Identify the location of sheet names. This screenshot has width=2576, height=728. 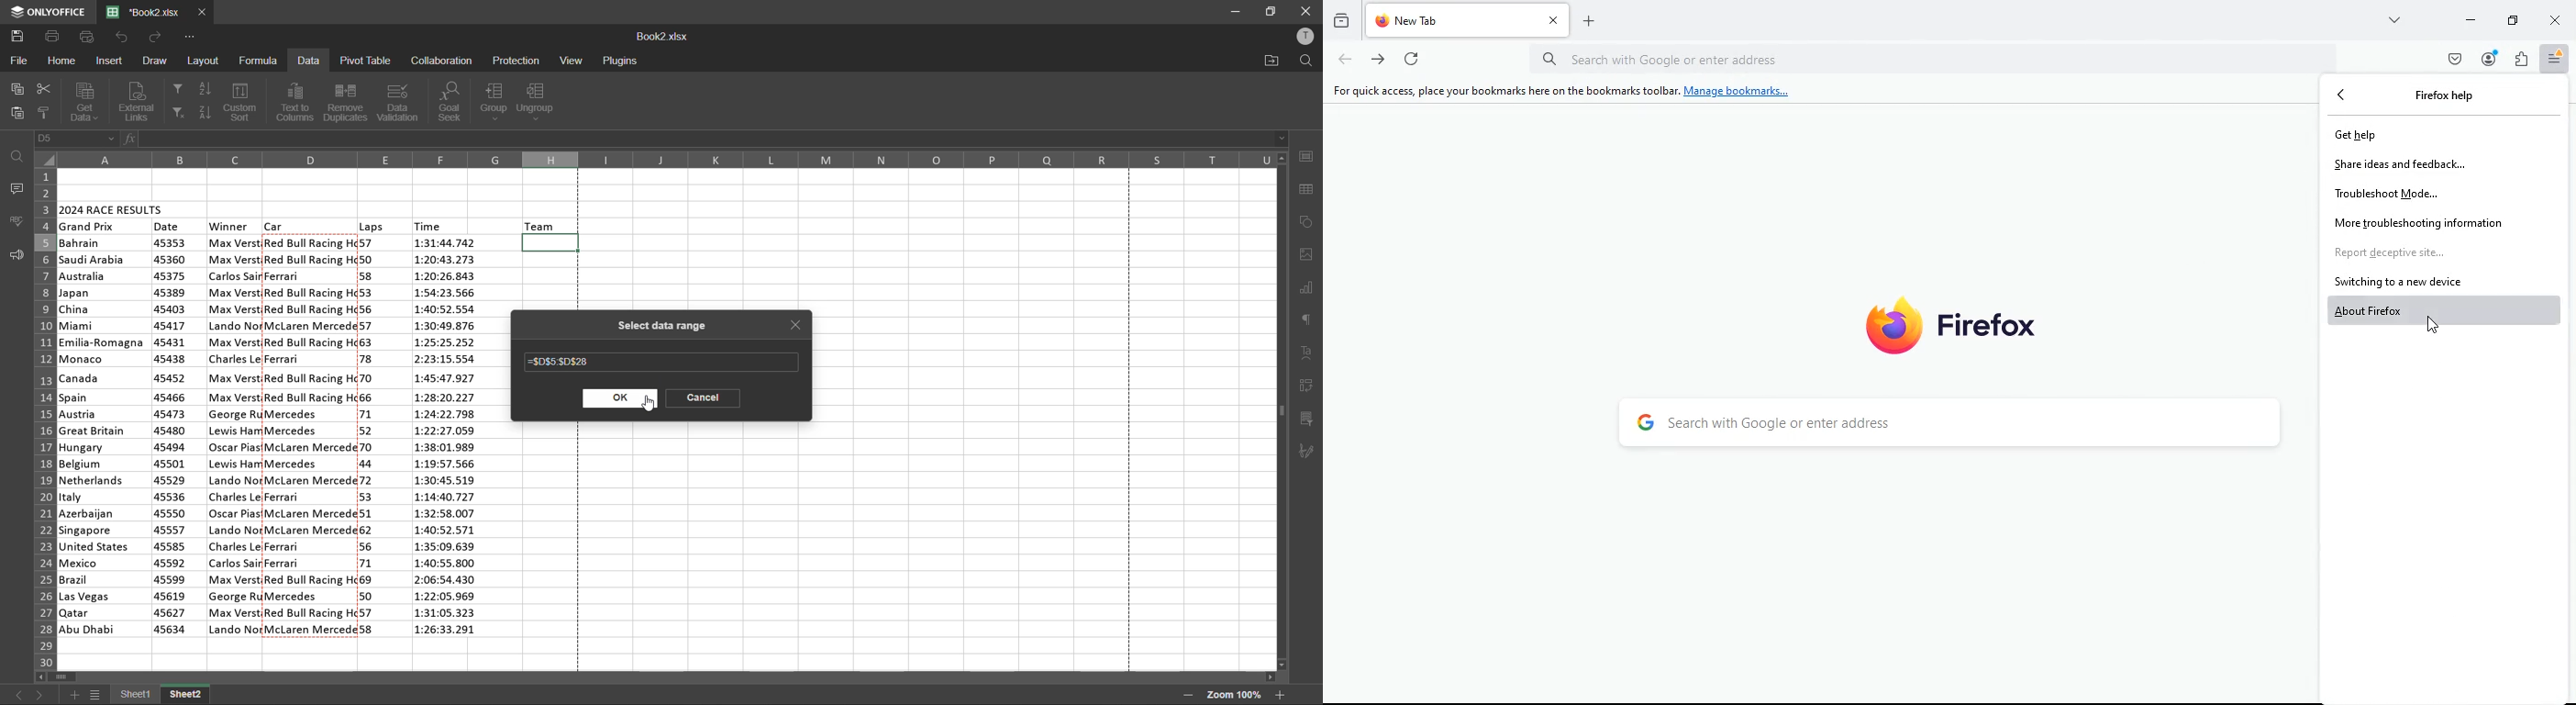
(161, 696).